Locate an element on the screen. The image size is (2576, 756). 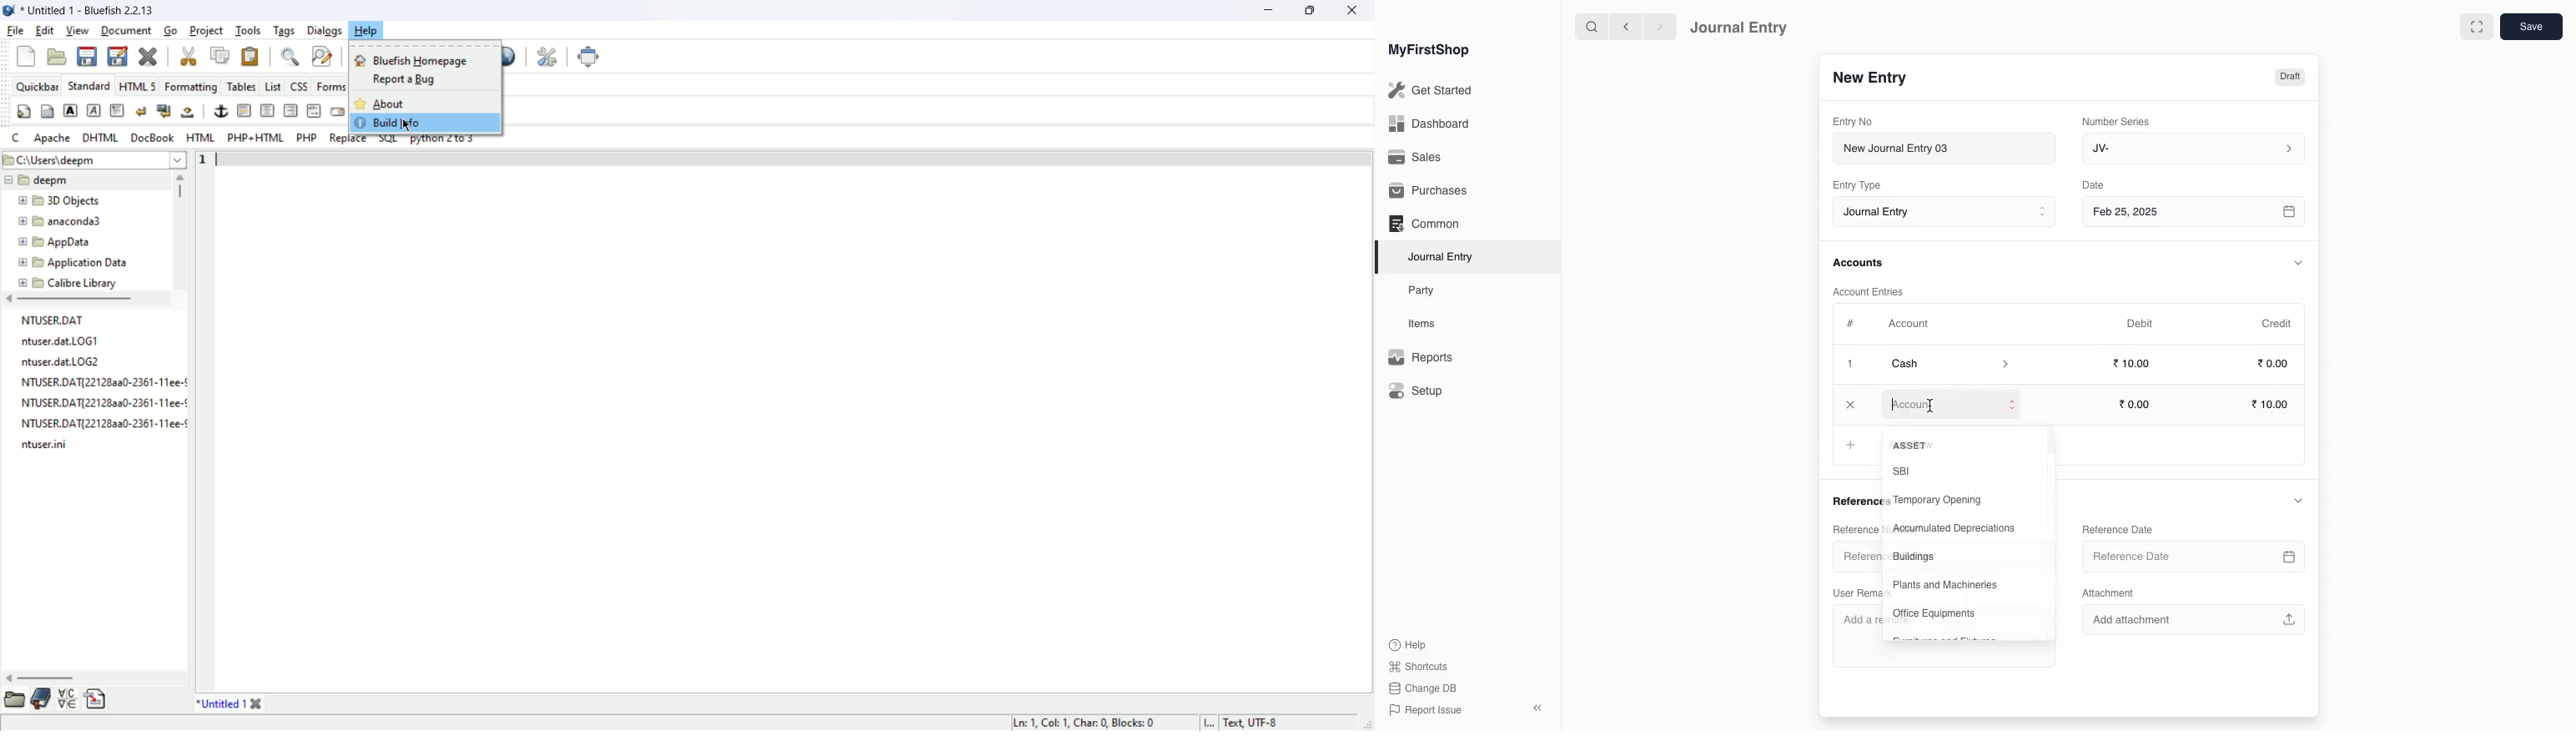
ASSET is located at coordinates (1912, 446).